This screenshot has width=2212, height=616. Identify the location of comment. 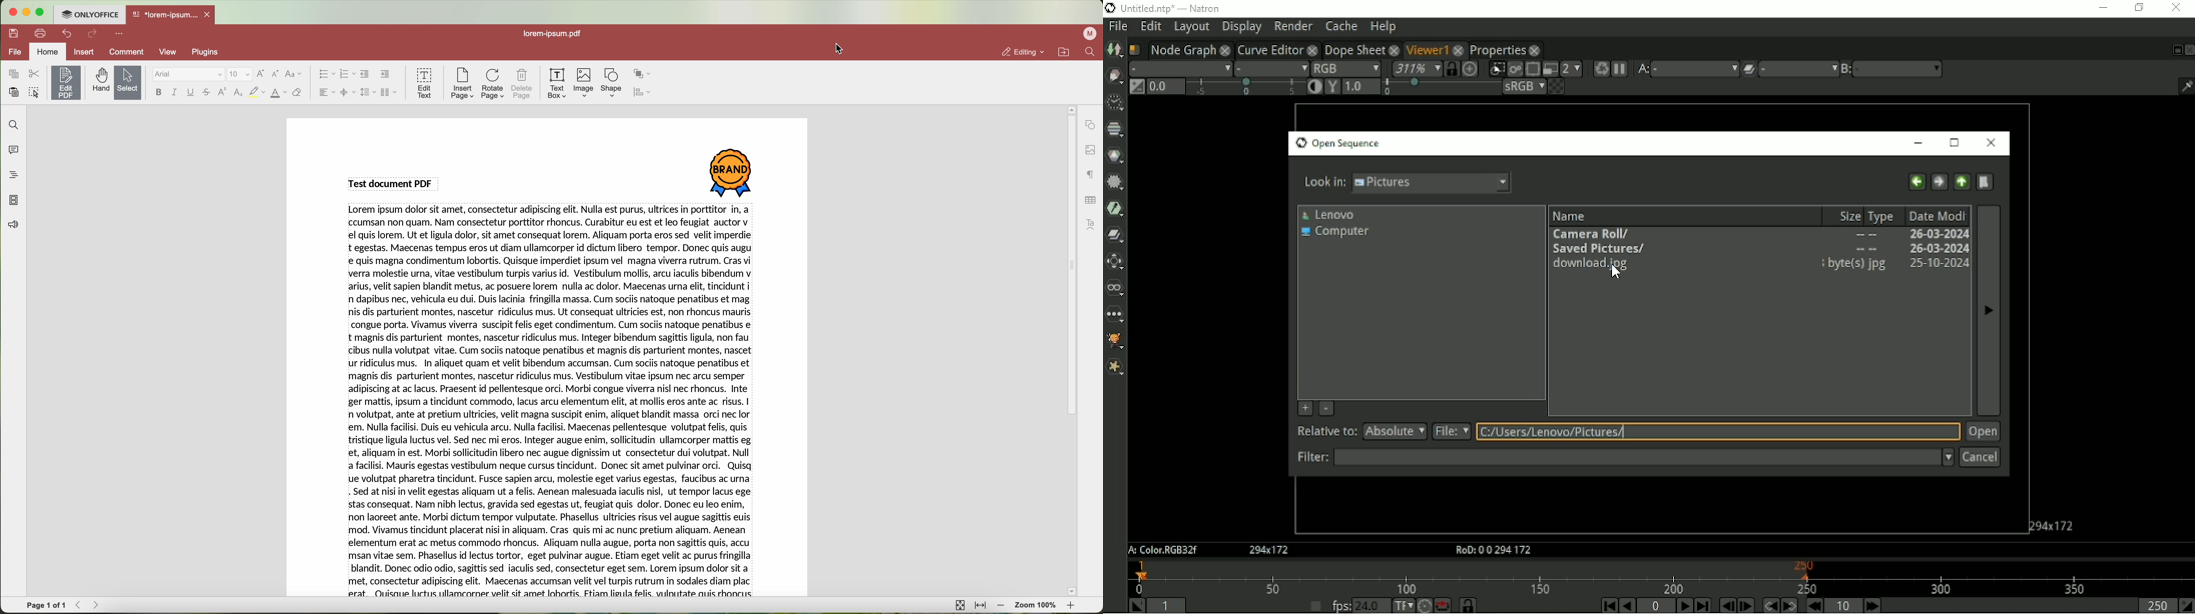
(132, 52).